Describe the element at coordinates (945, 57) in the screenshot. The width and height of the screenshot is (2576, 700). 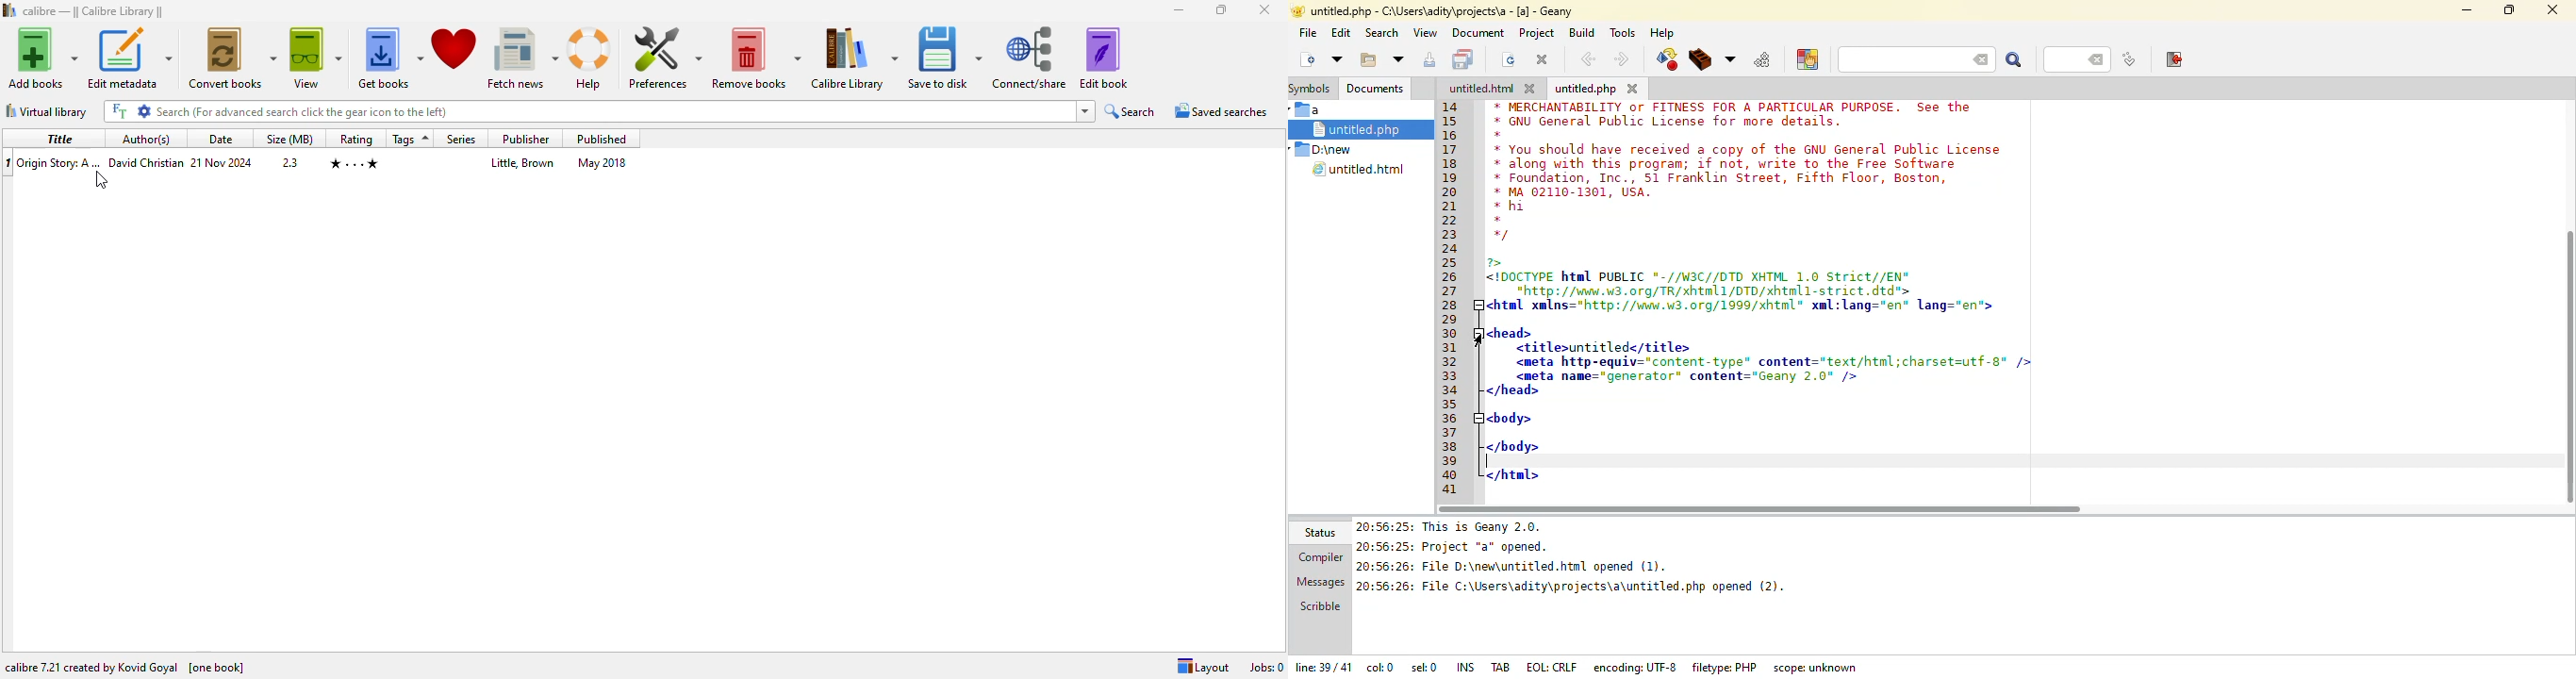
I see `save to disk` at that location.